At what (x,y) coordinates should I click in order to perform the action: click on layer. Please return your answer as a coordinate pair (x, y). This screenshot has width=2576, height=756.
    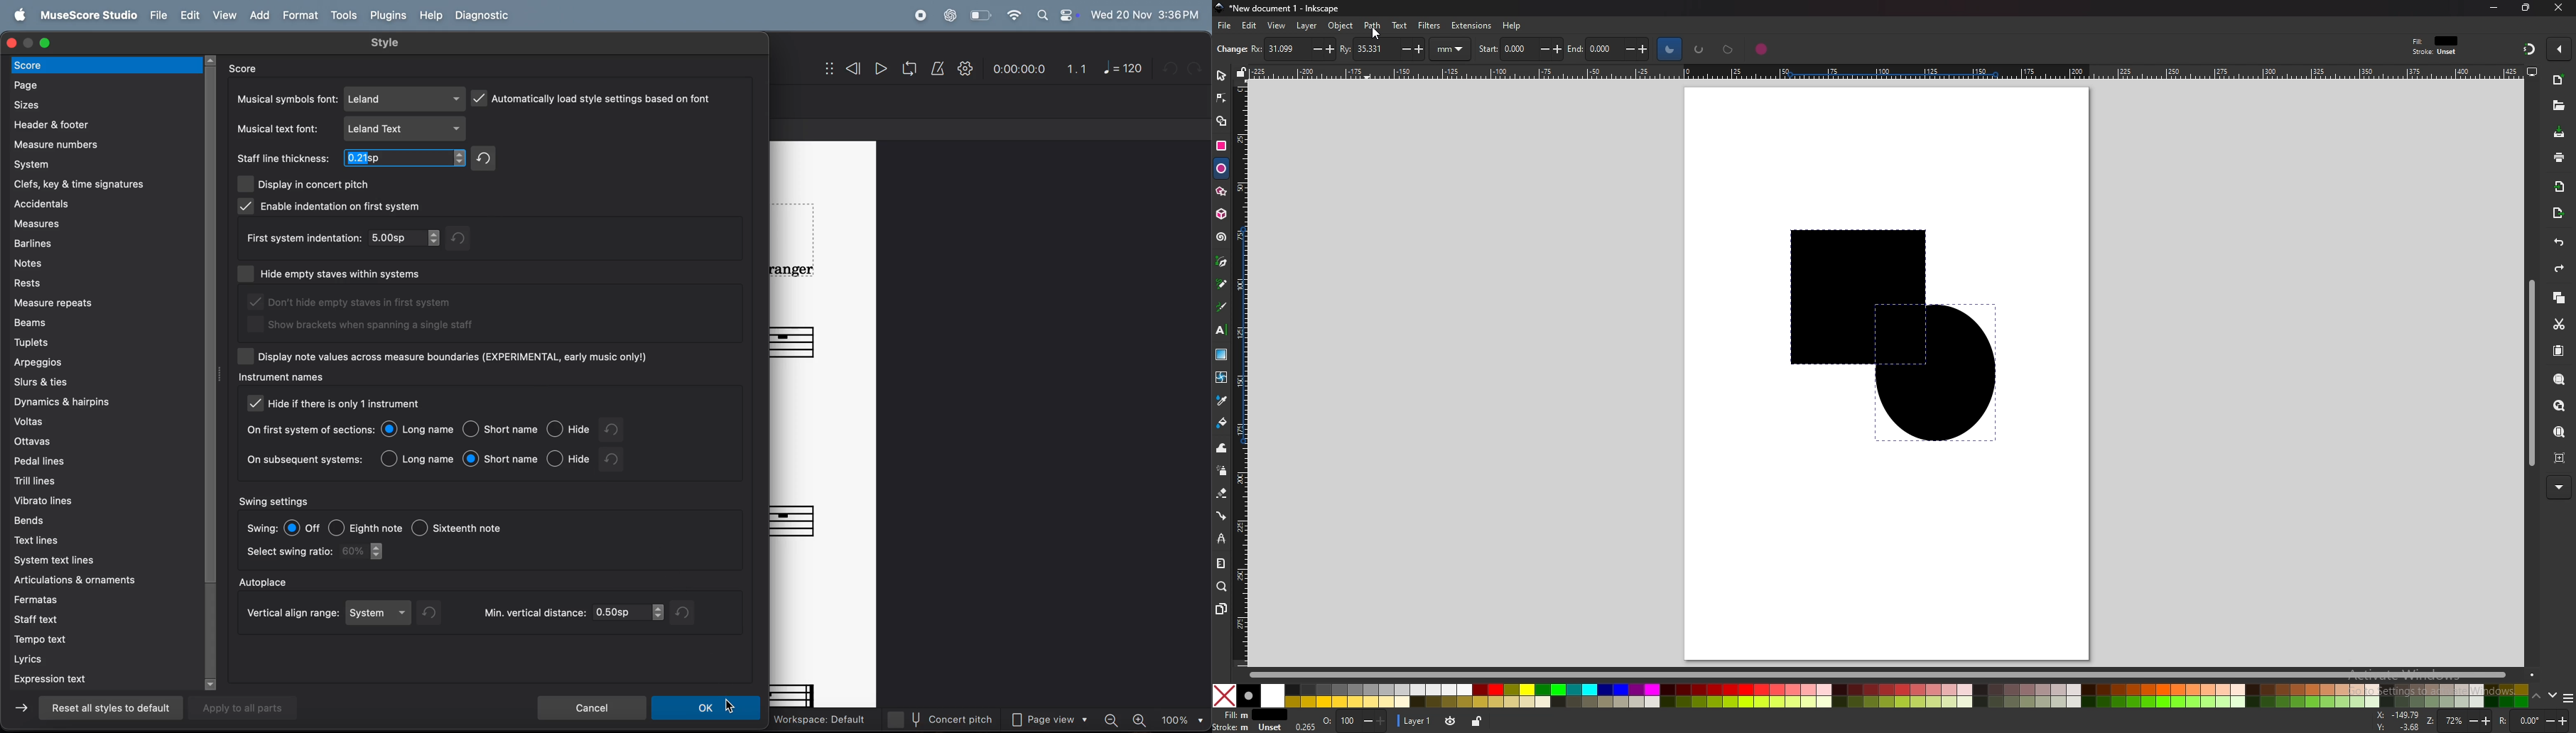
    Looking at the image, I should click on (1415, 721).